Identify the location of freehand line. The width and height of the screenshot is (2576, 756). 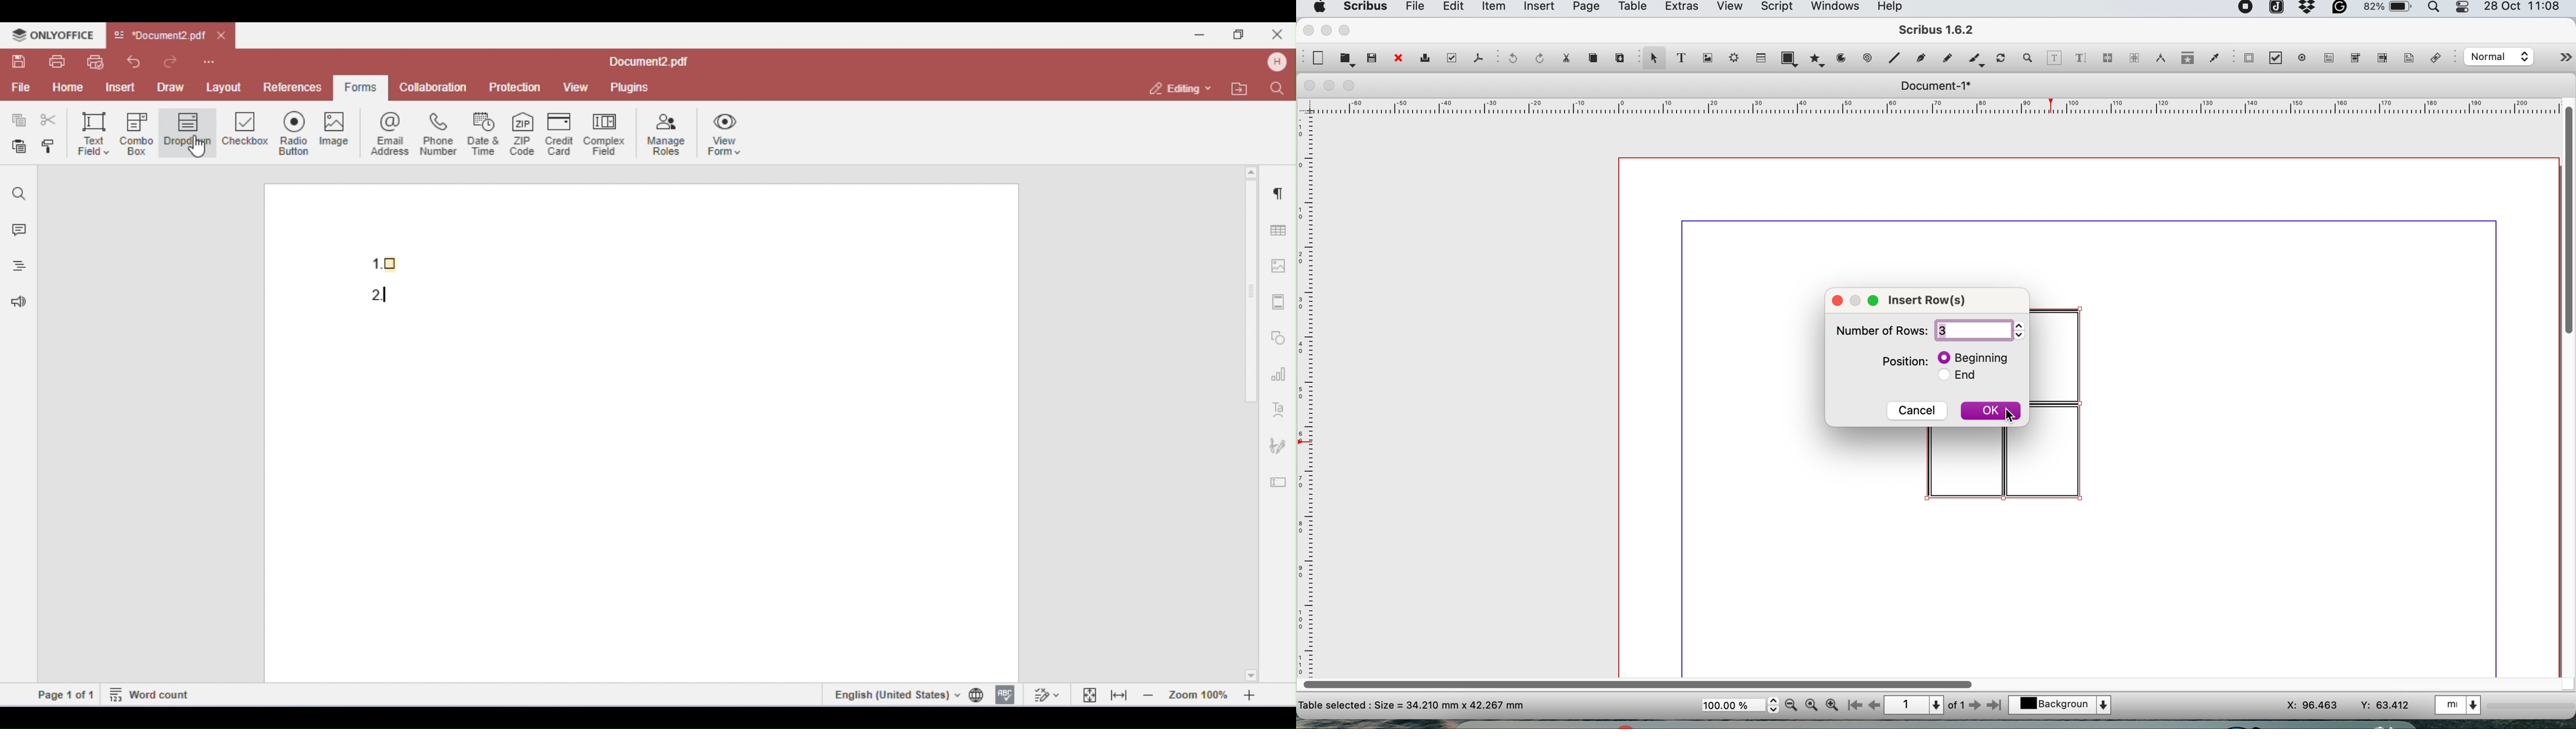
(1945, 58).